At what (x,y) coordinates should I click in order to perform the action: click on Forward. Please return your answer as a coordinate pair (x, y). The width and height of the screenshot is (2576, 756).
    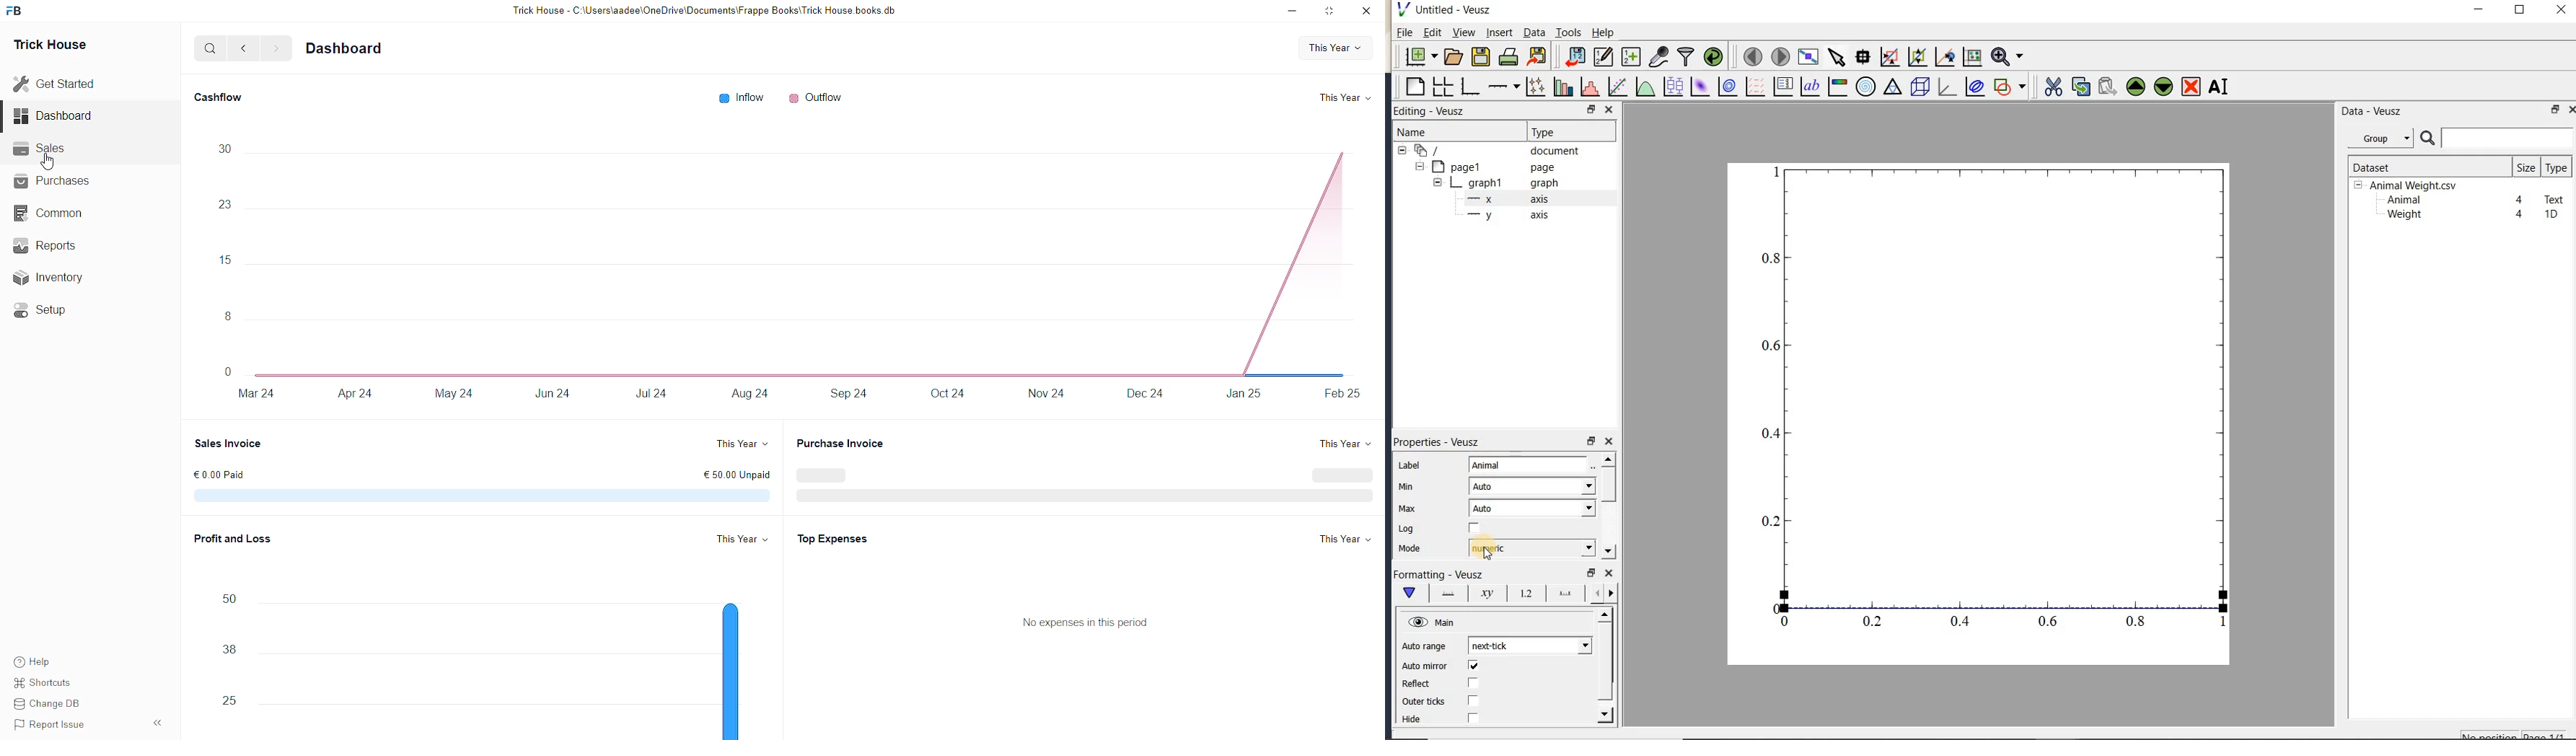
    Looking at the image, I should click on (277, 49).